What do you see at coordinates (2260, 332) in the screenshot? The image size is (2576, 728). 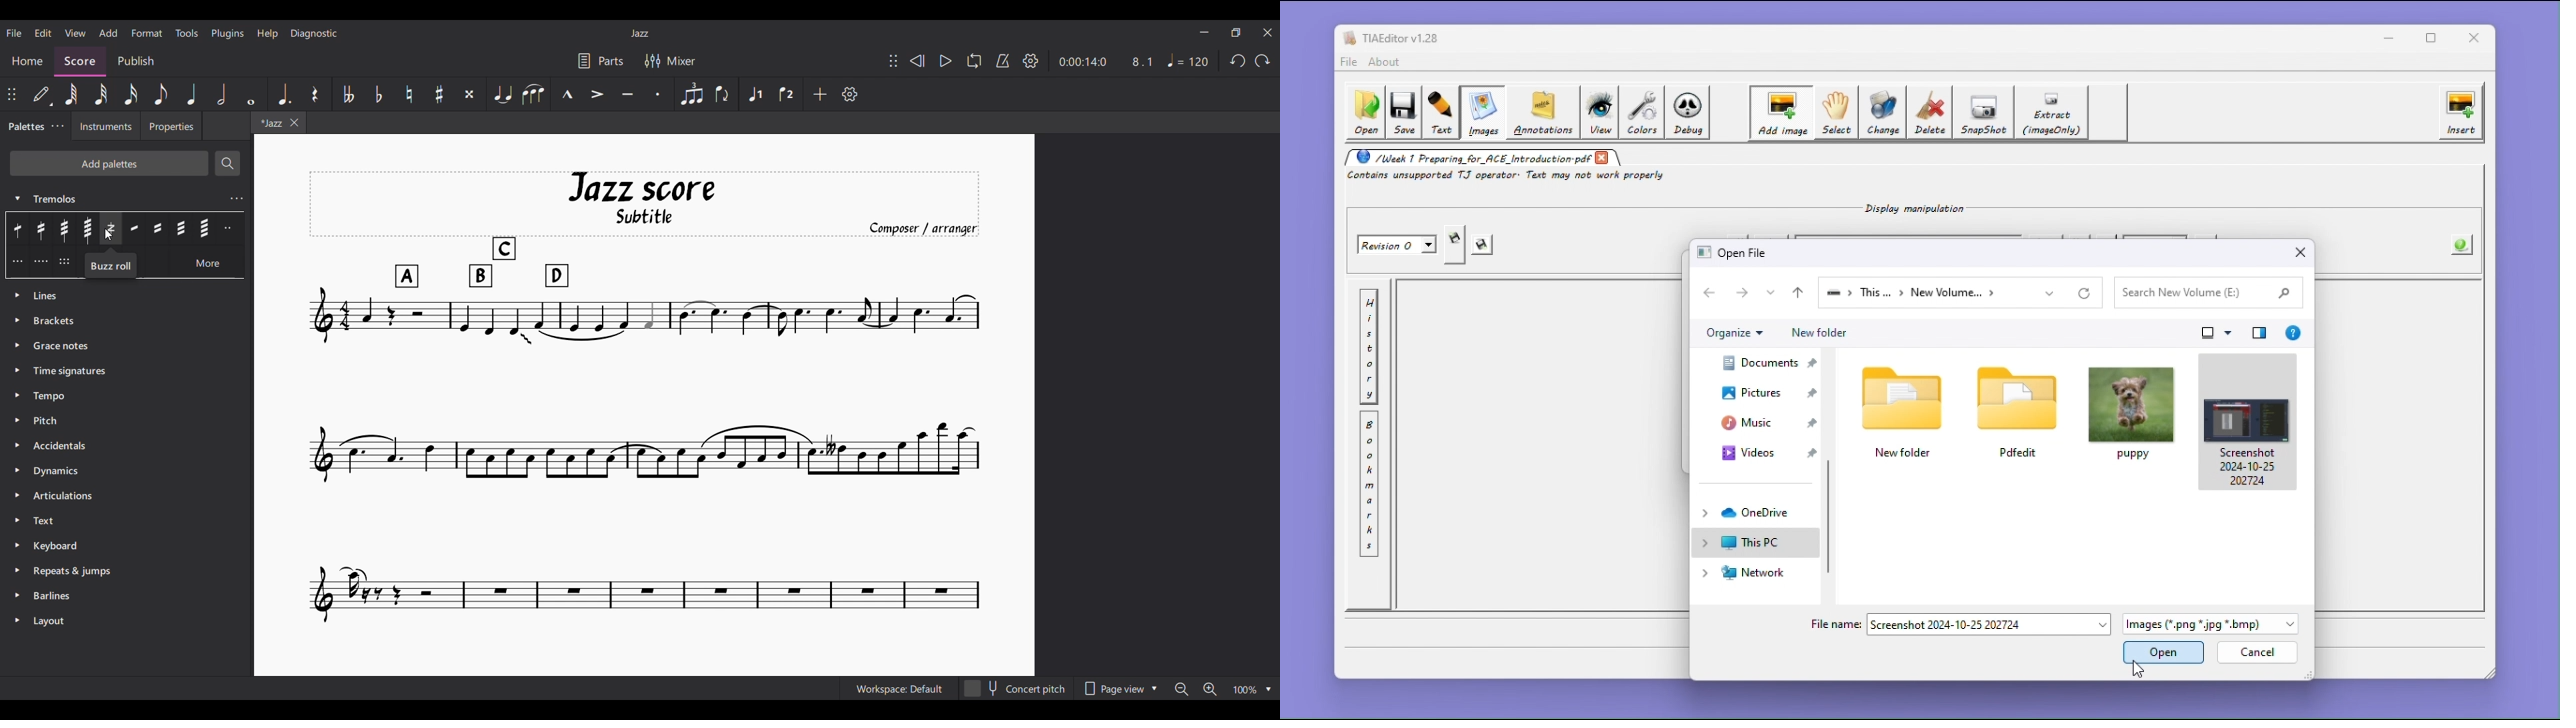 I see `show preview pane` at bounding box center [2260, 332].